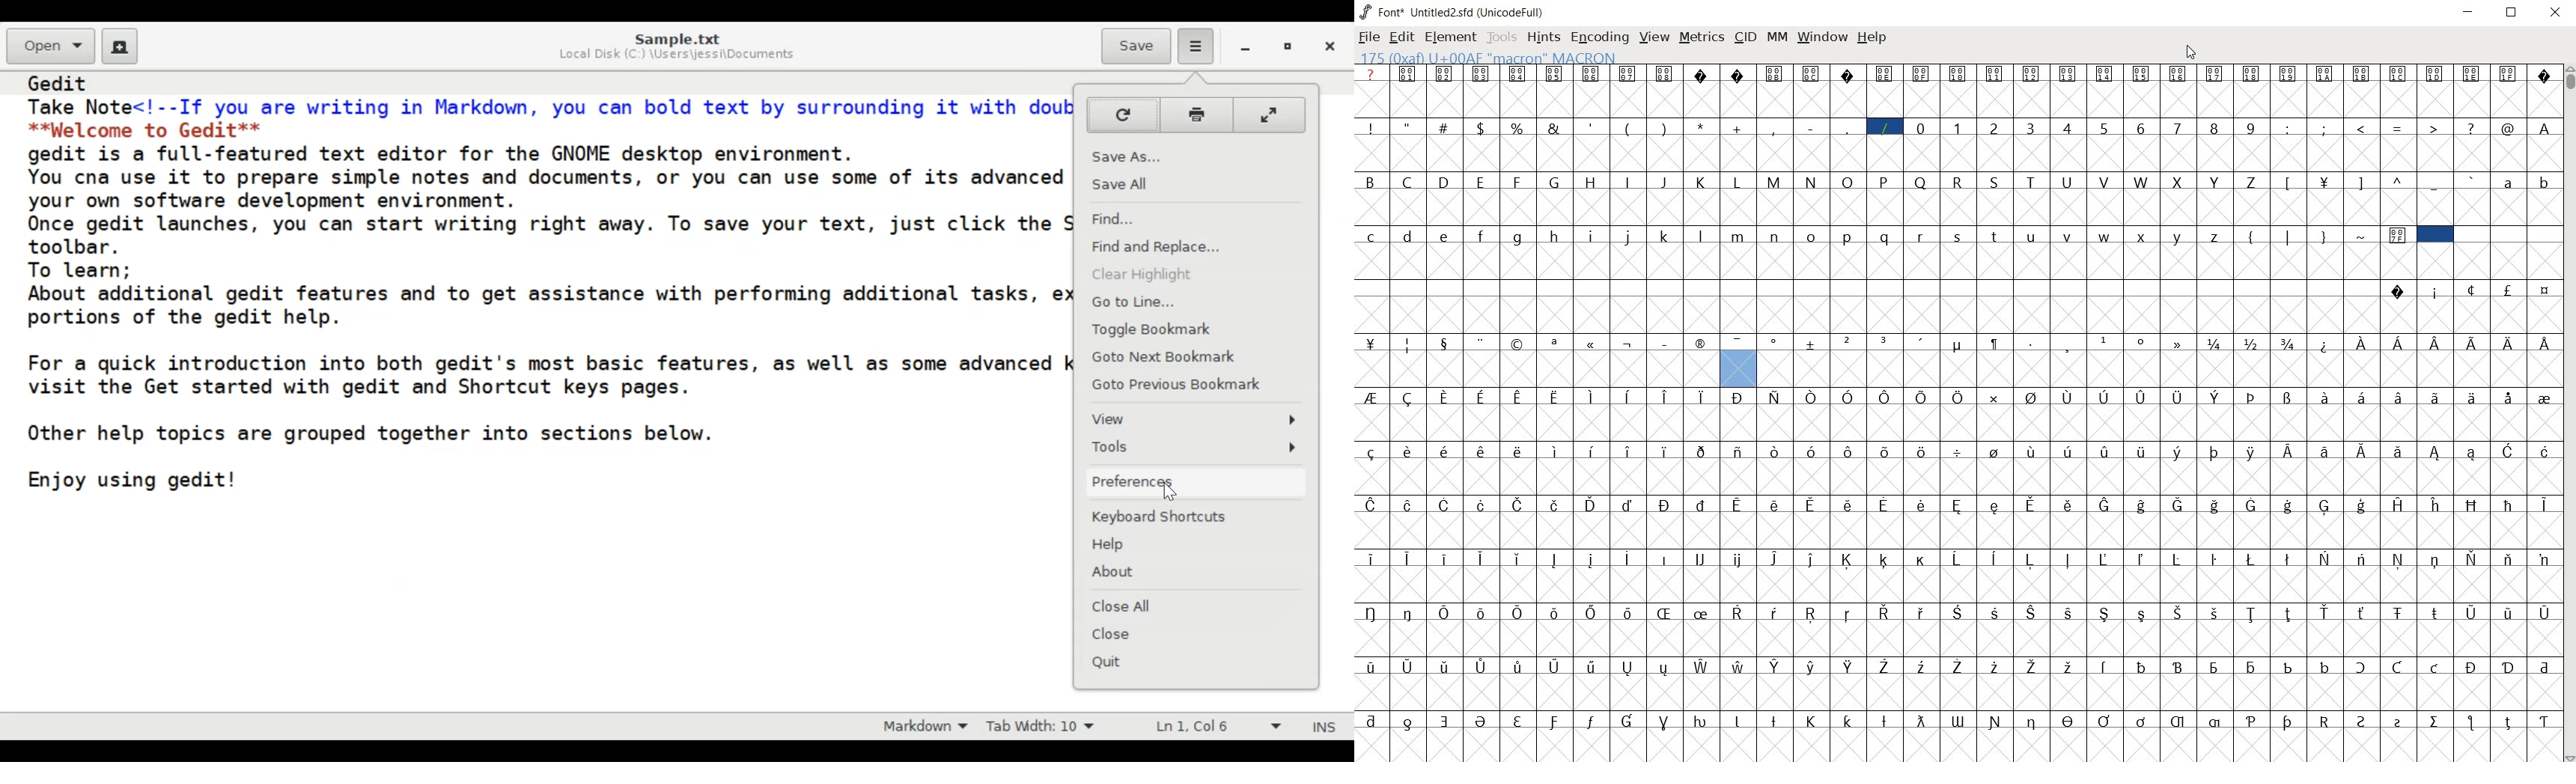 Image resolution: width=2576 pixels, height=784 pixels. What do you see at coordinates (2470, 612) in the screenshot?
I see `` at bounding box center [2470, 612].